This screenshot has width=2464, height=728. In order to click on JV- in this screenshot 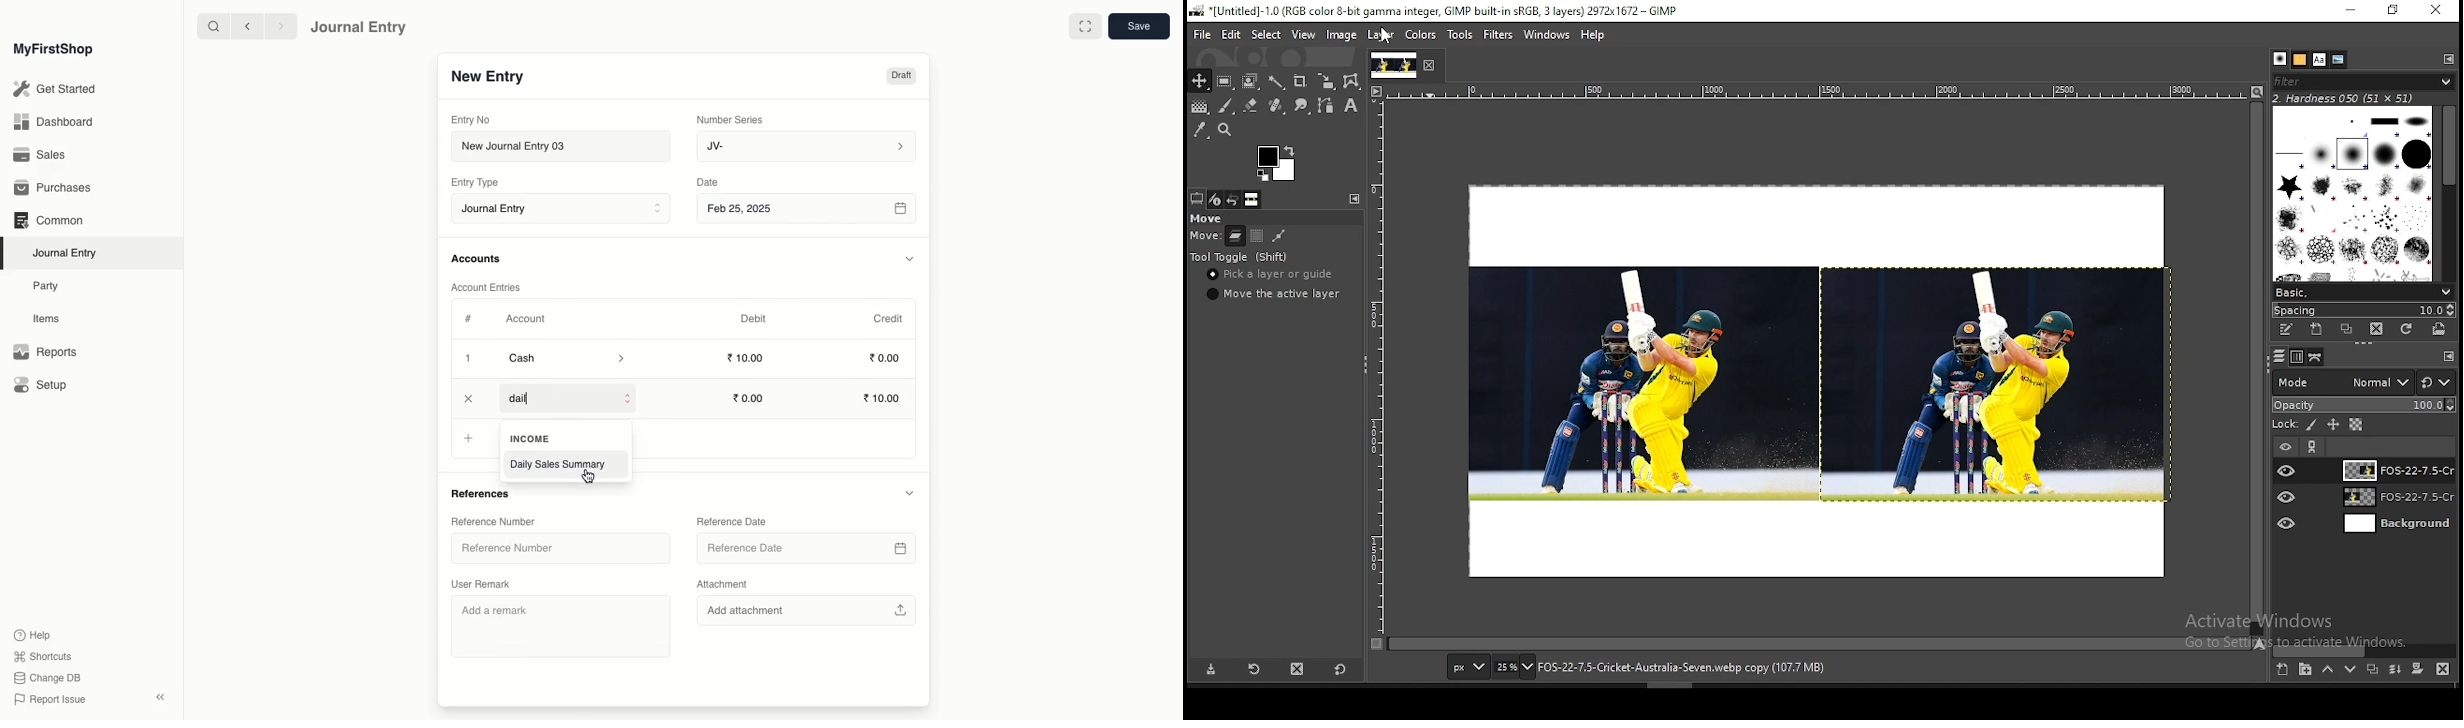, I will do `click(805, 146)`.